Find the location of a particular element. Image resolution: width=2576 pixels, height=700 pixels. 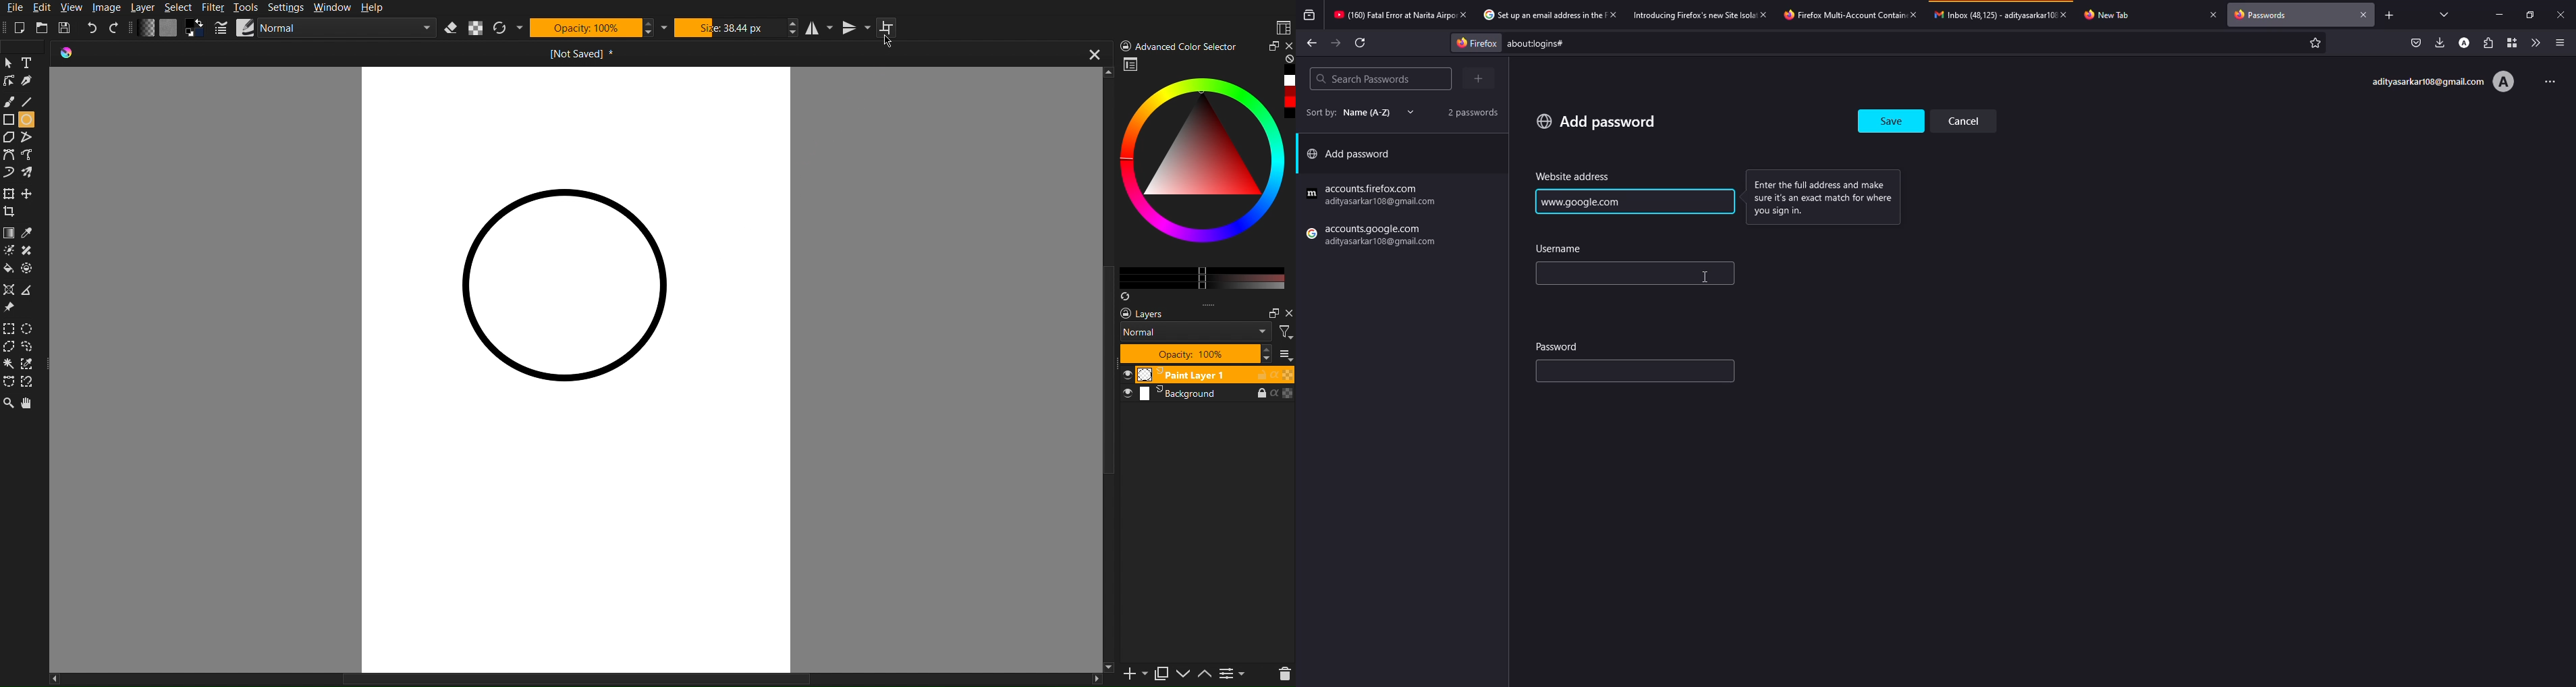

close is located at coordinates (1612, 14).